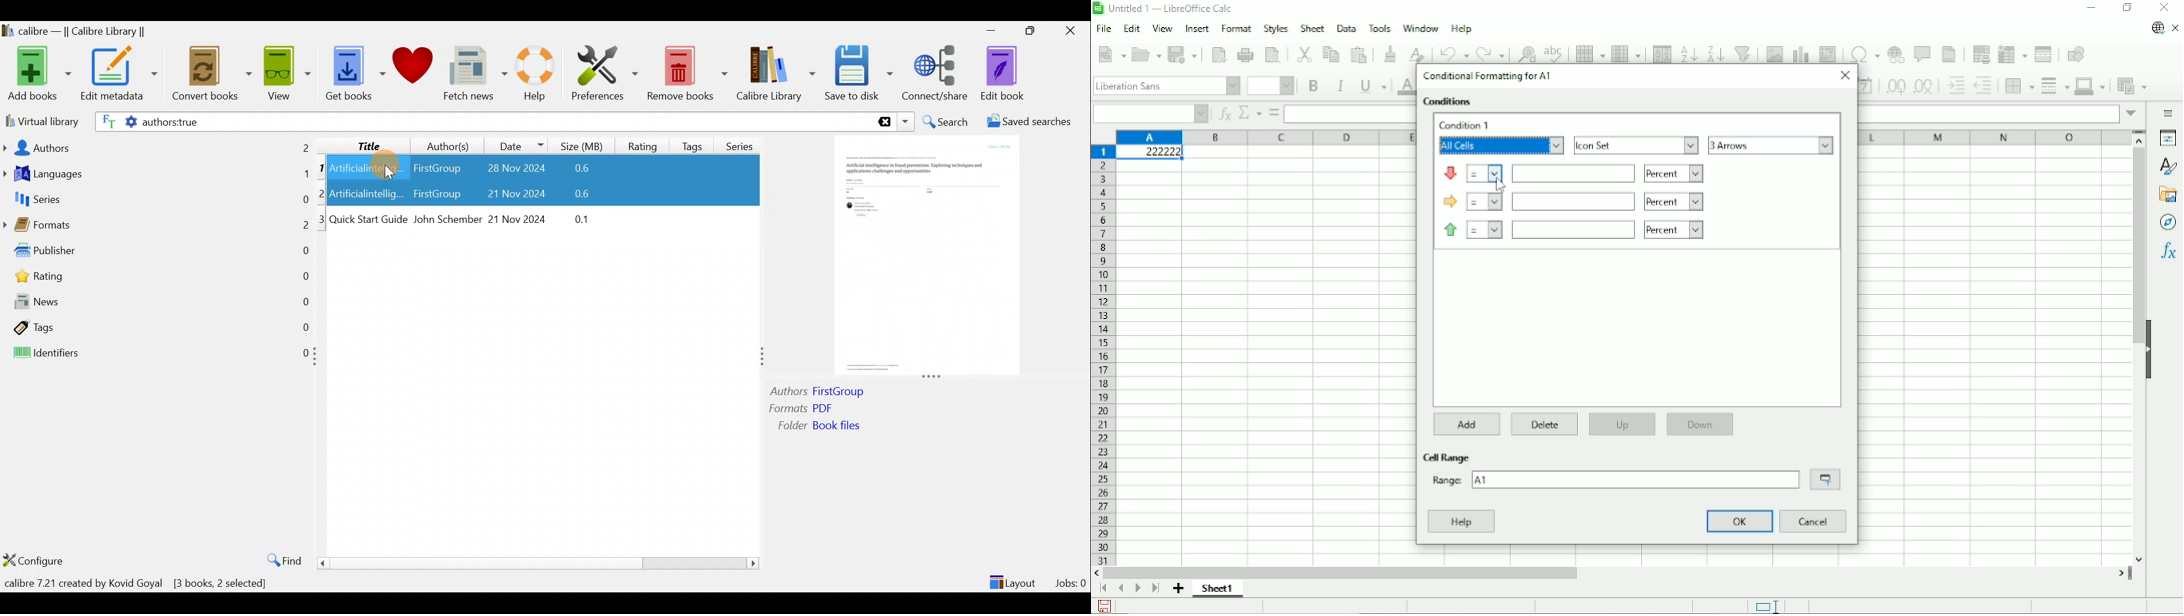  What do you see at coordinates (1104, 29) in the screenshot?
I see `File` at bounding box center [1104, 29].